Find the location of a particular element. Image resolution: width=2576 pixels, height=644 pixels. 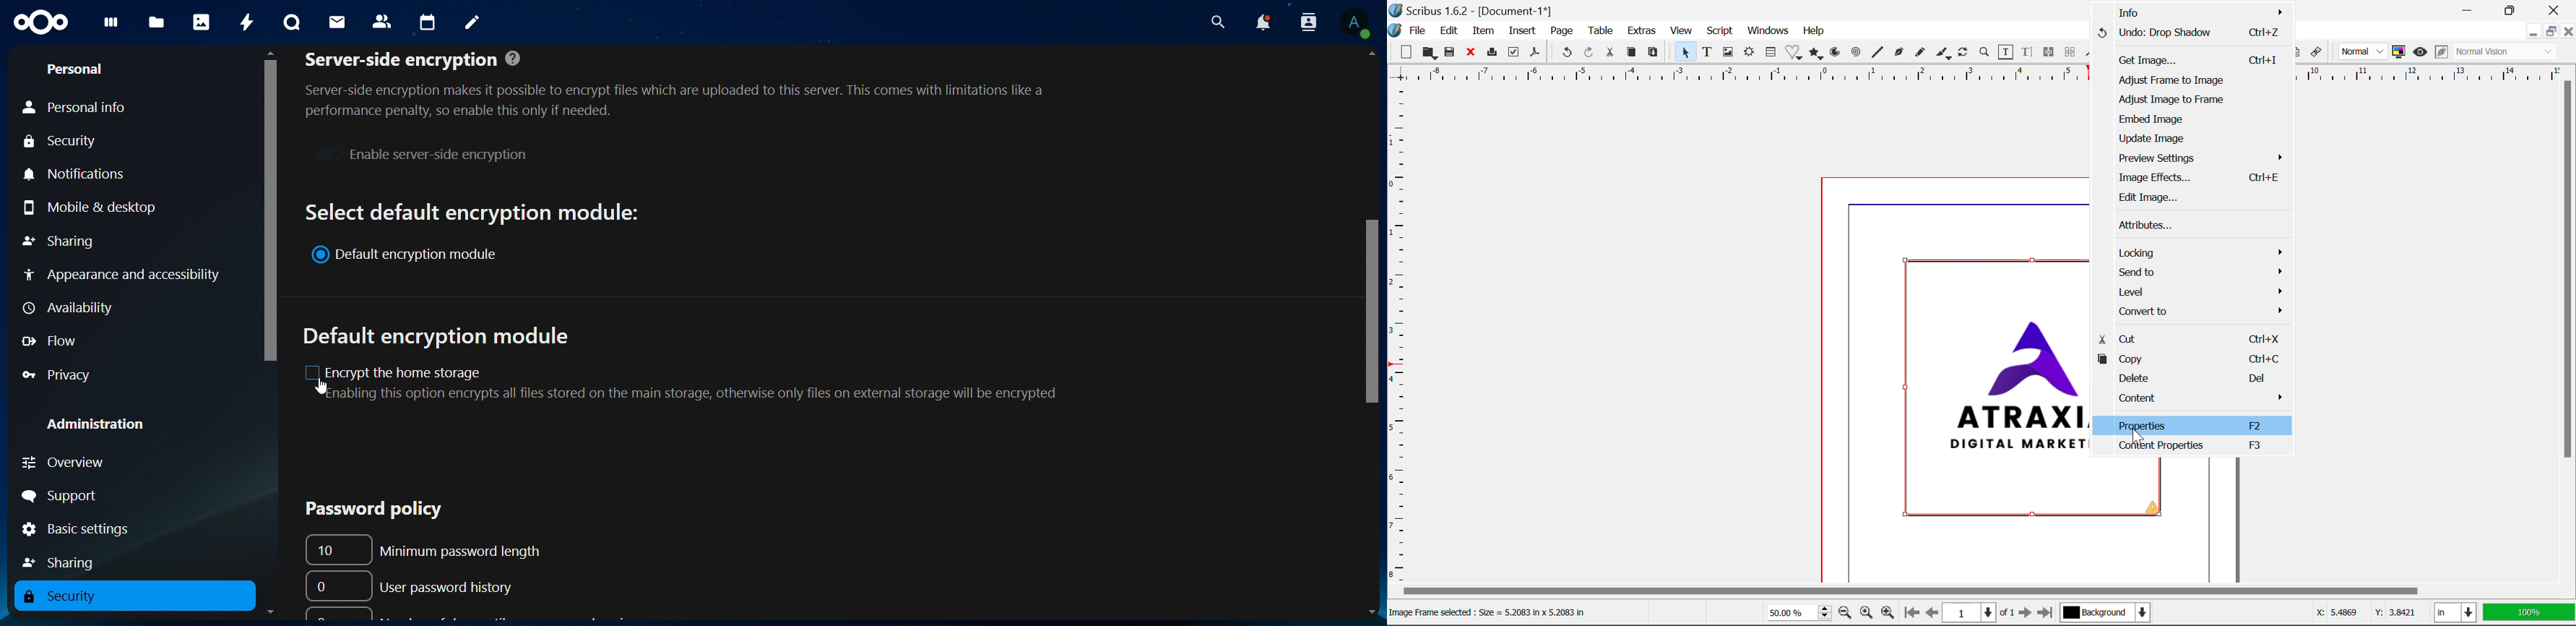

minimum password length is located at coordinates (434, 548).